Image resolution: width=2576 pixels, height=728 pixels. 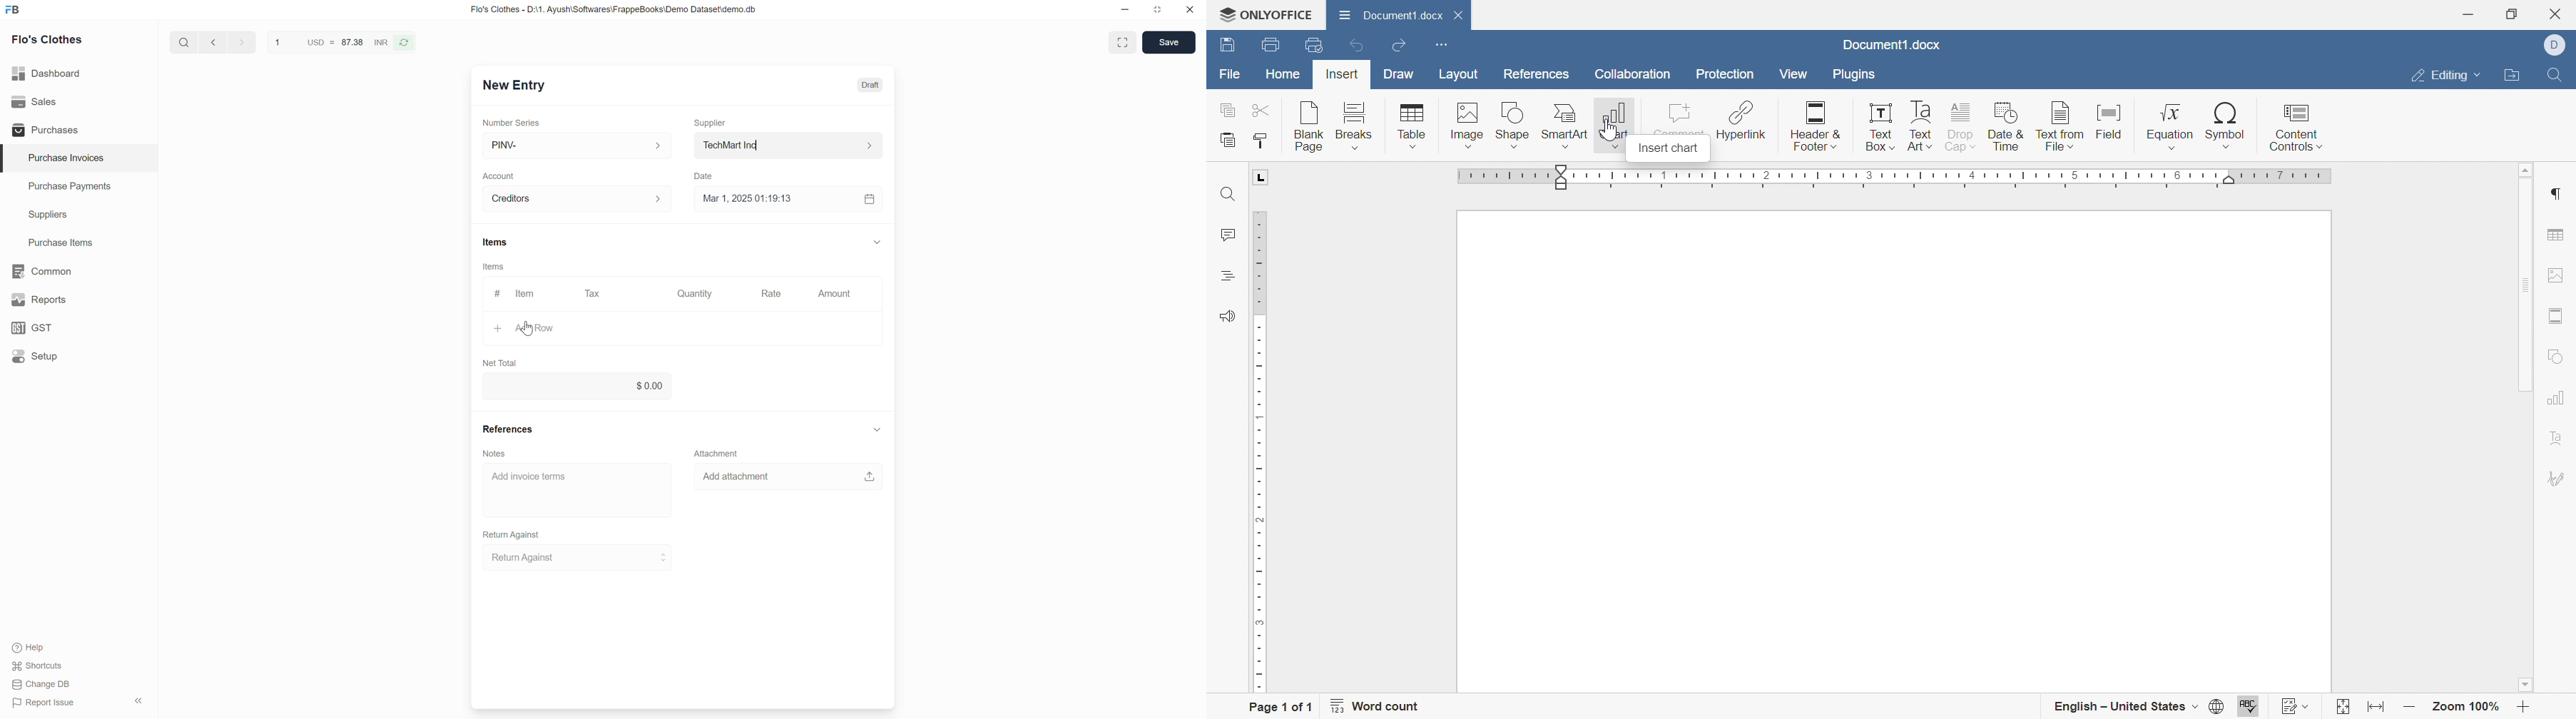 What do you see at coordinates (1313, 46) in the screenshot?
I see `Quick print` at bounding box center [1313, 46].